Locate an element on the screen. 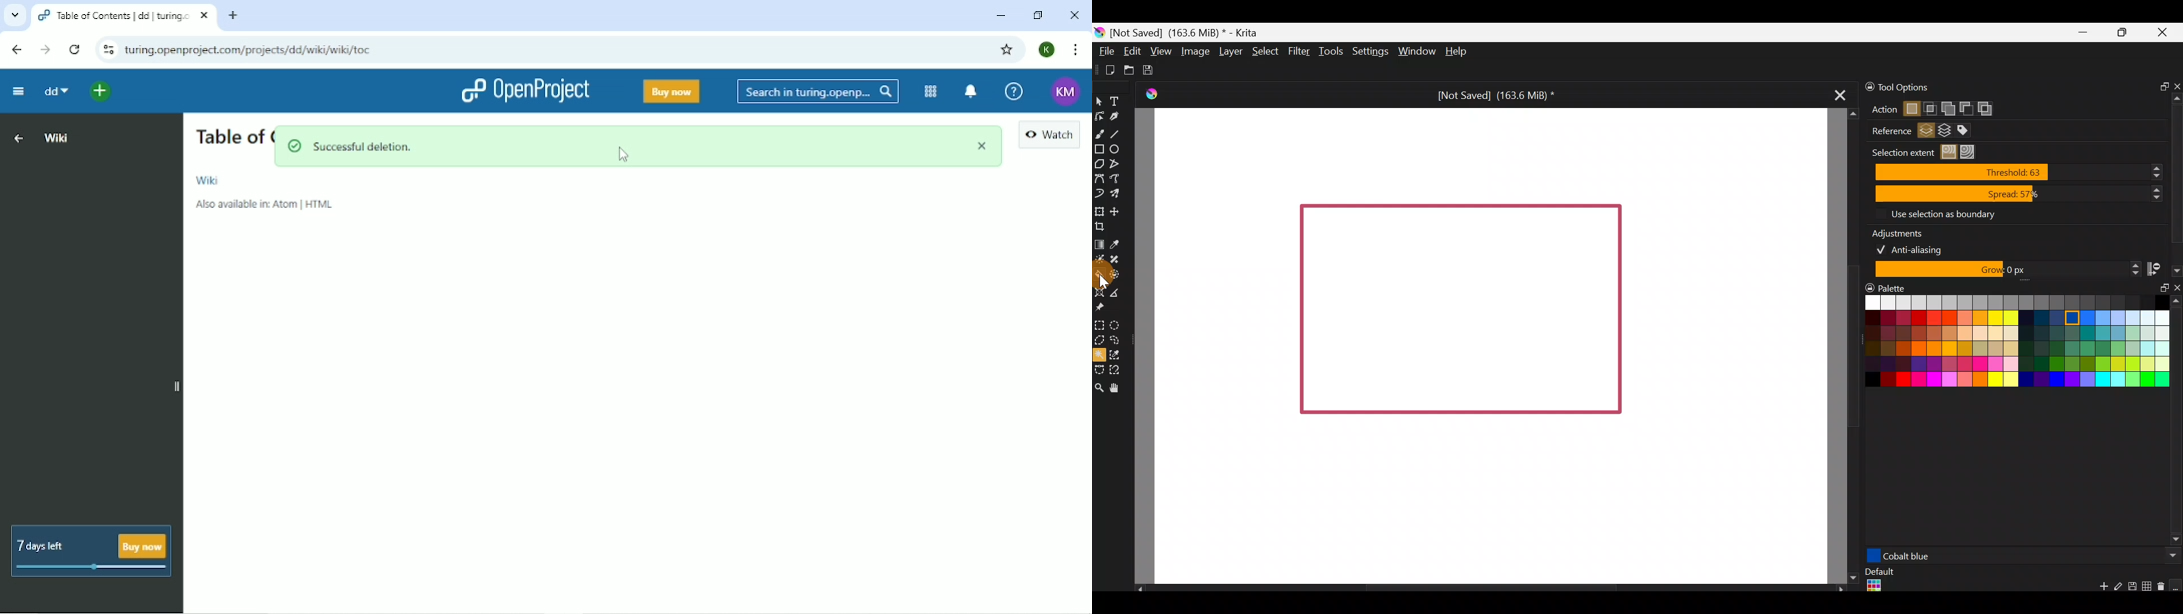 The image size is (2184, 616). Add a new colour swatch is located at coordinates (2098, 589).